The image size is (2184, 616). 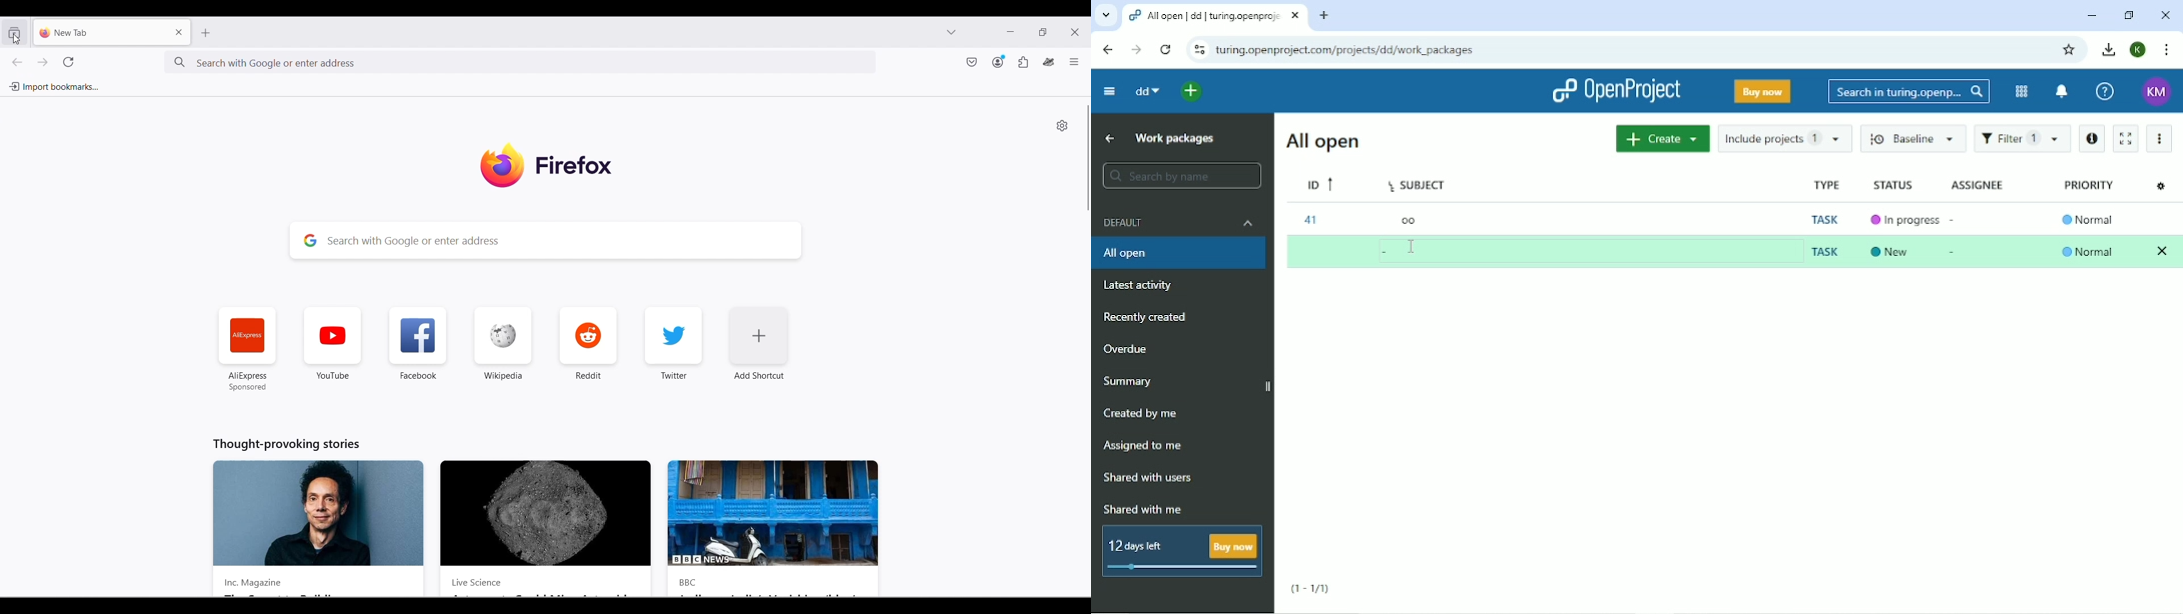 I want to click on Close current tab, so click(x=180, y=32).